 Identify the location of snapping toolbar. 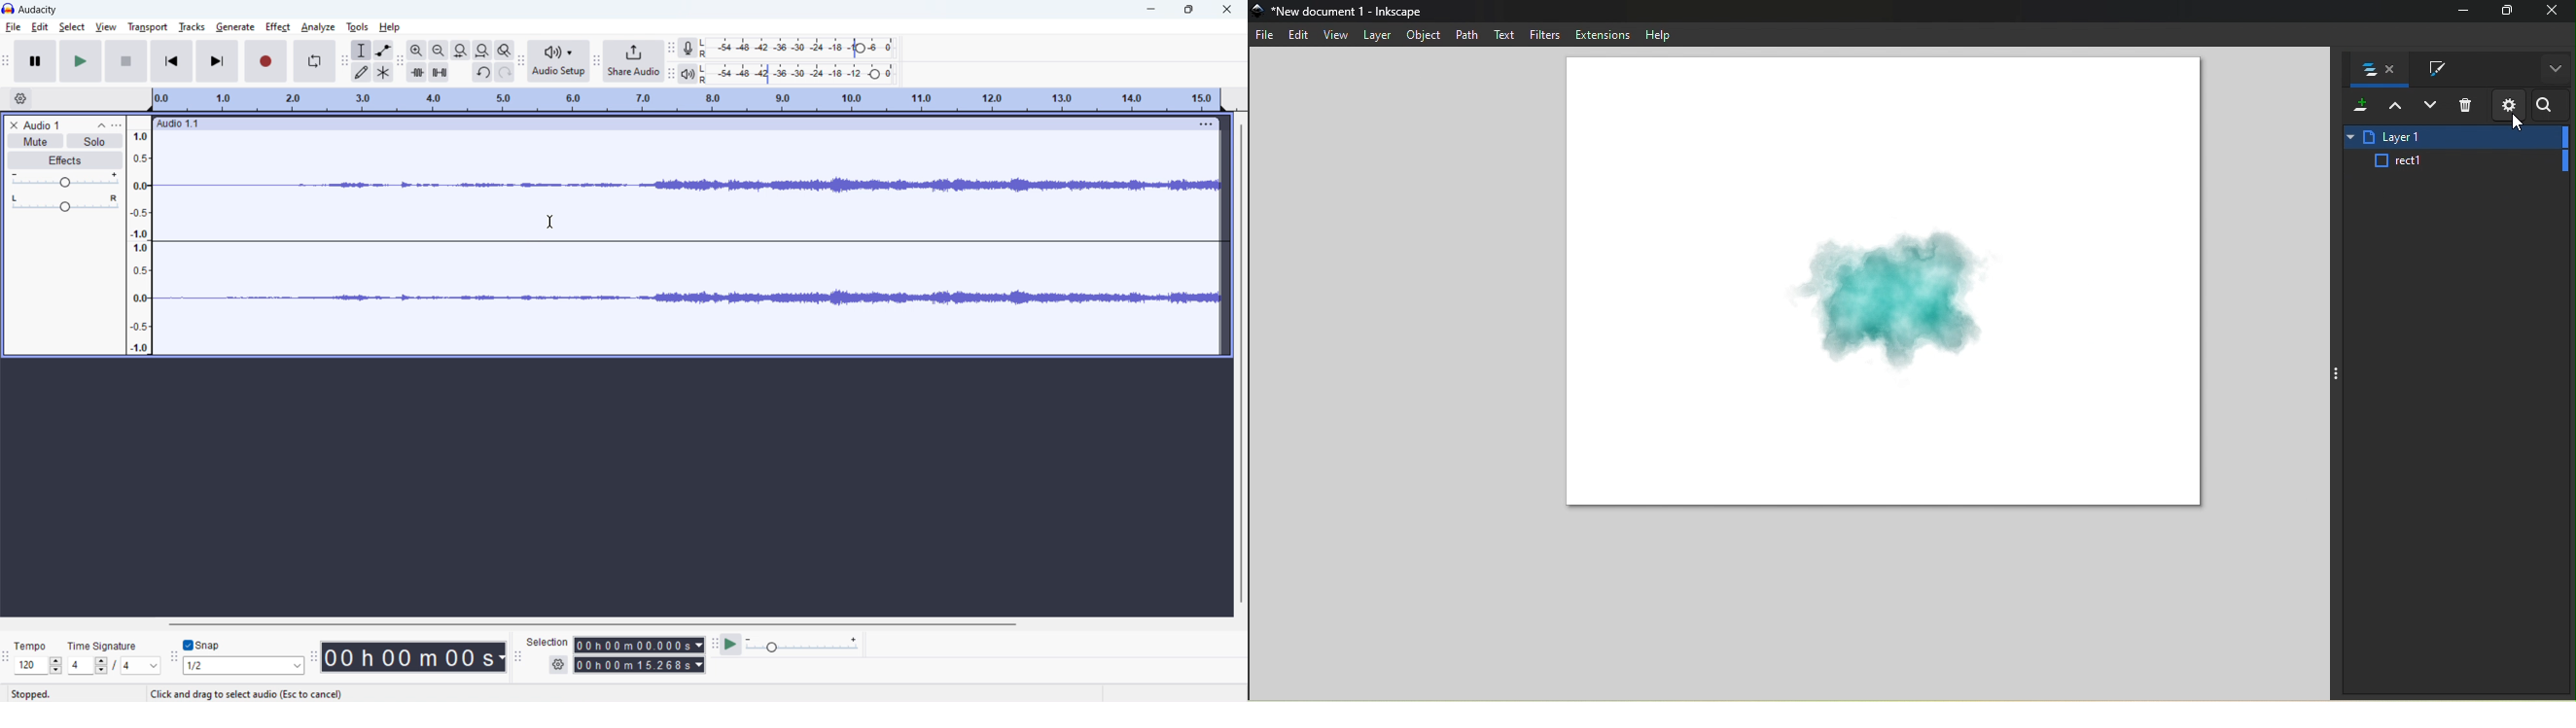
(174, 656).